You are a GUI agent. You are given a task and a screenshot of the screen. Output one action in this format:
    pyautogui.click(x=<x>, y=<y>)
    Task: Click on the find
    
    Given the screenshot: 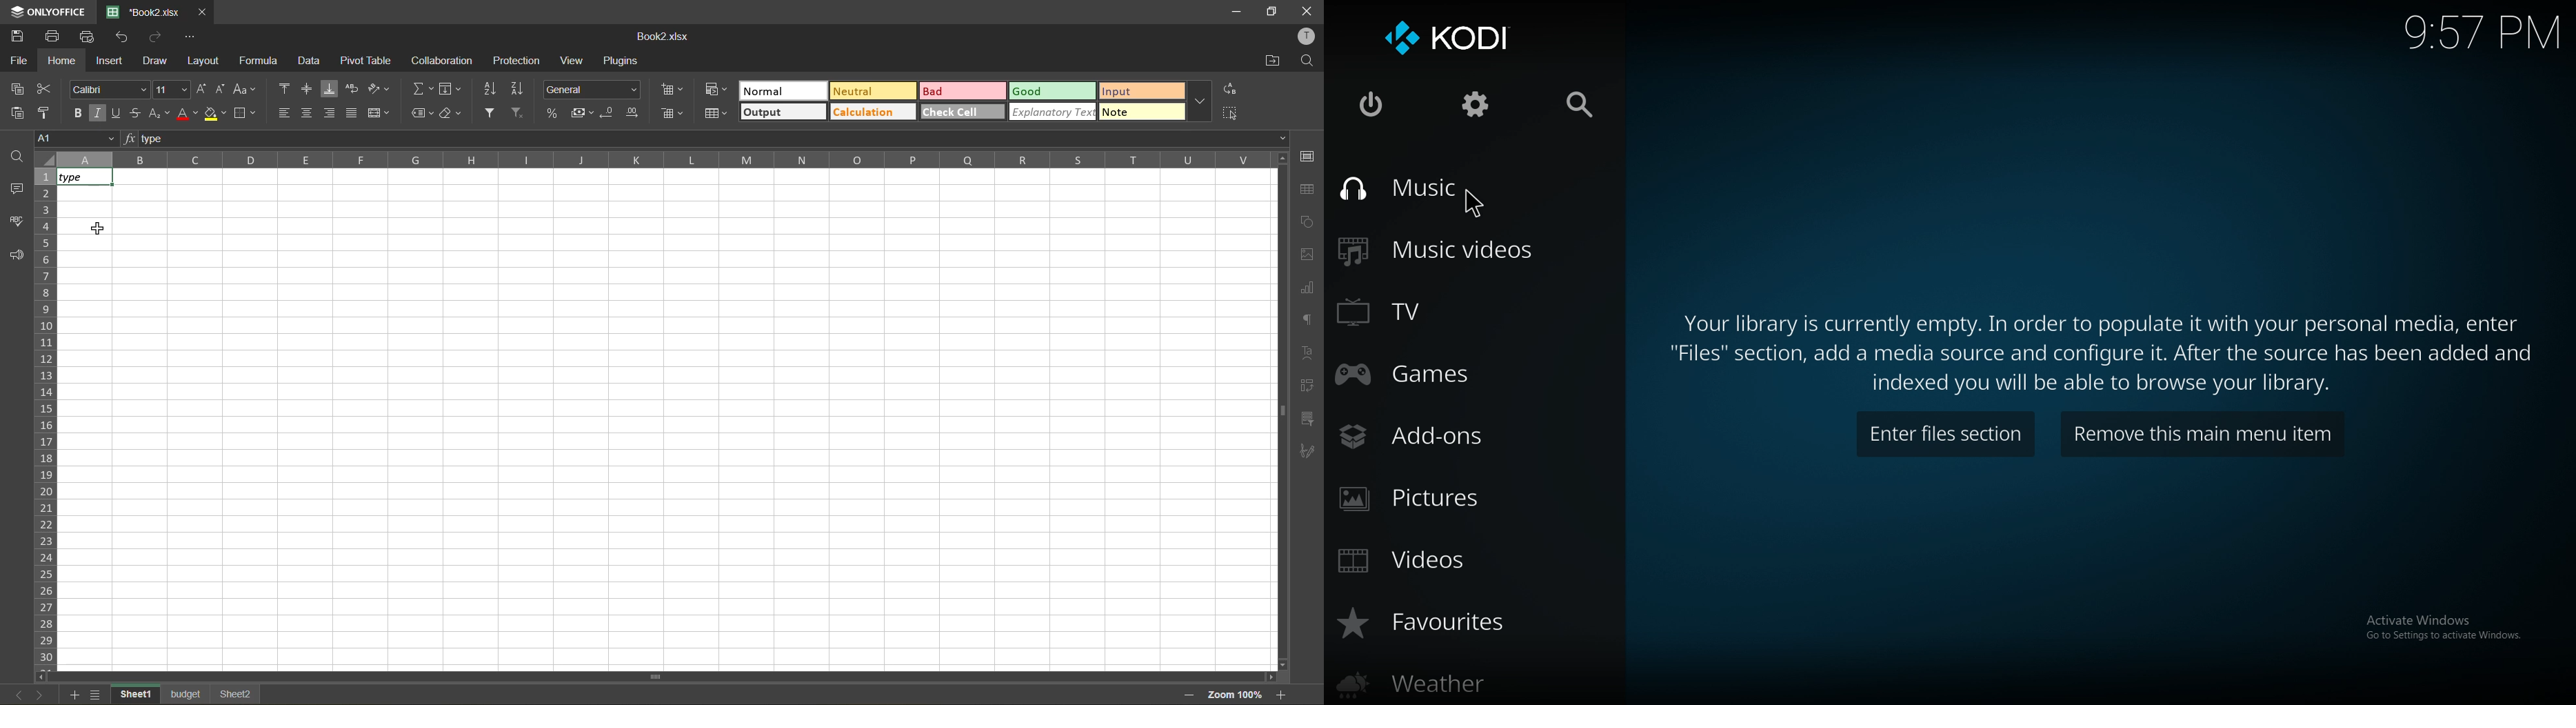 What is the action you would take?
    pyautogui.click(x=15, y=155)
    